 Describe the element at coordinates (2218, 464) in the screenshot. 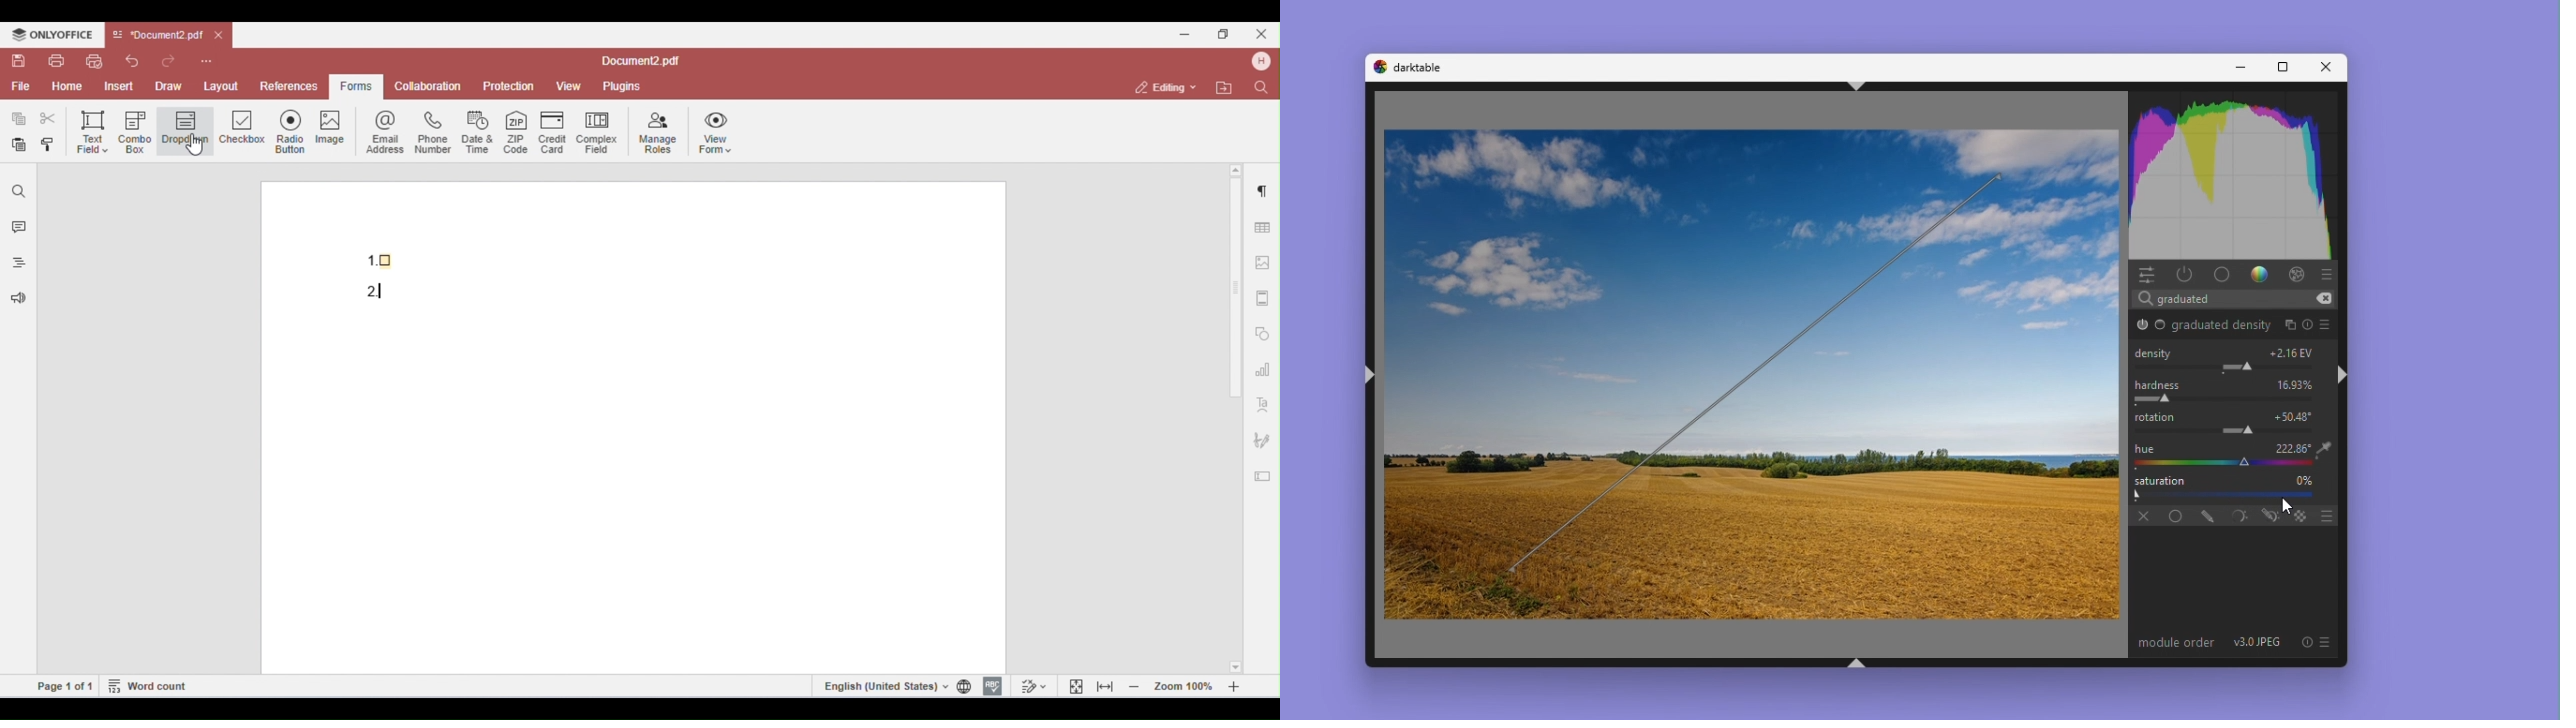

I see `color picker` at that location.